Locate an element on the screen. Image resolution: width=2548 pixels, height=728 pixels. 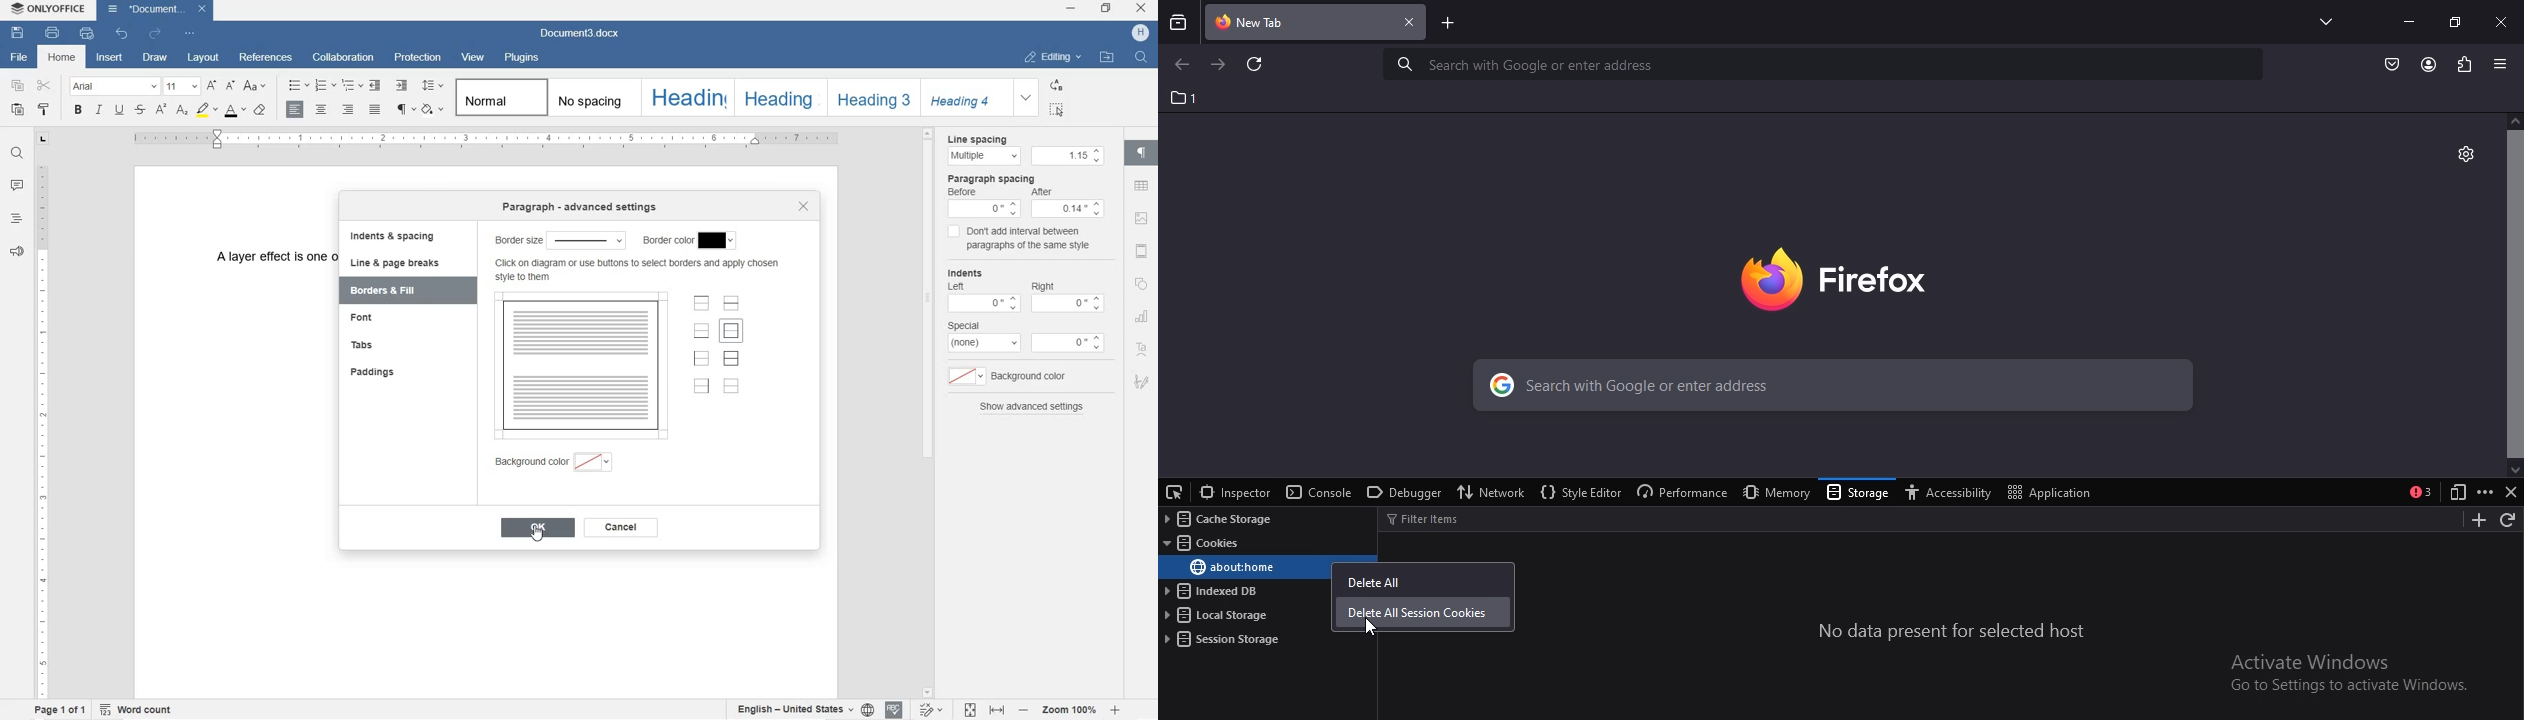
search is located at coordinates (1826, 64).